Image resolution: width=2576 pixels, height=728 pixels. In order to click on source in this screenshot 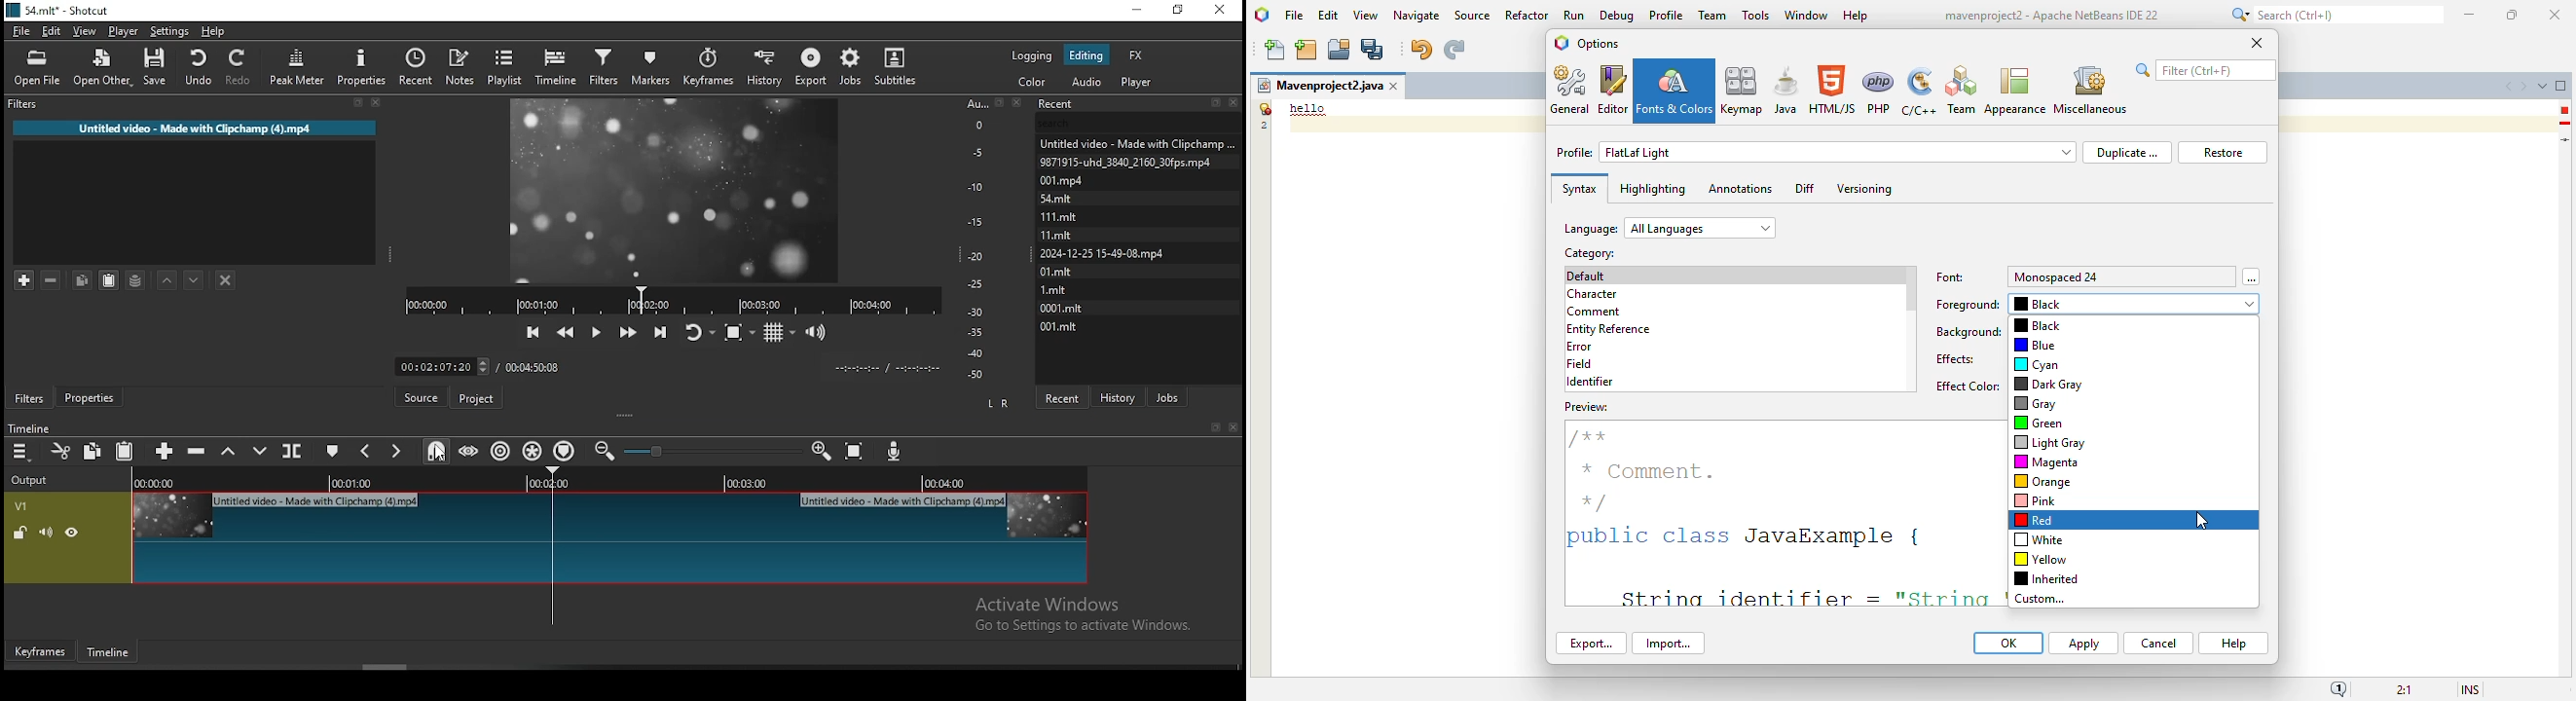, I will do `click(423, 398)`.